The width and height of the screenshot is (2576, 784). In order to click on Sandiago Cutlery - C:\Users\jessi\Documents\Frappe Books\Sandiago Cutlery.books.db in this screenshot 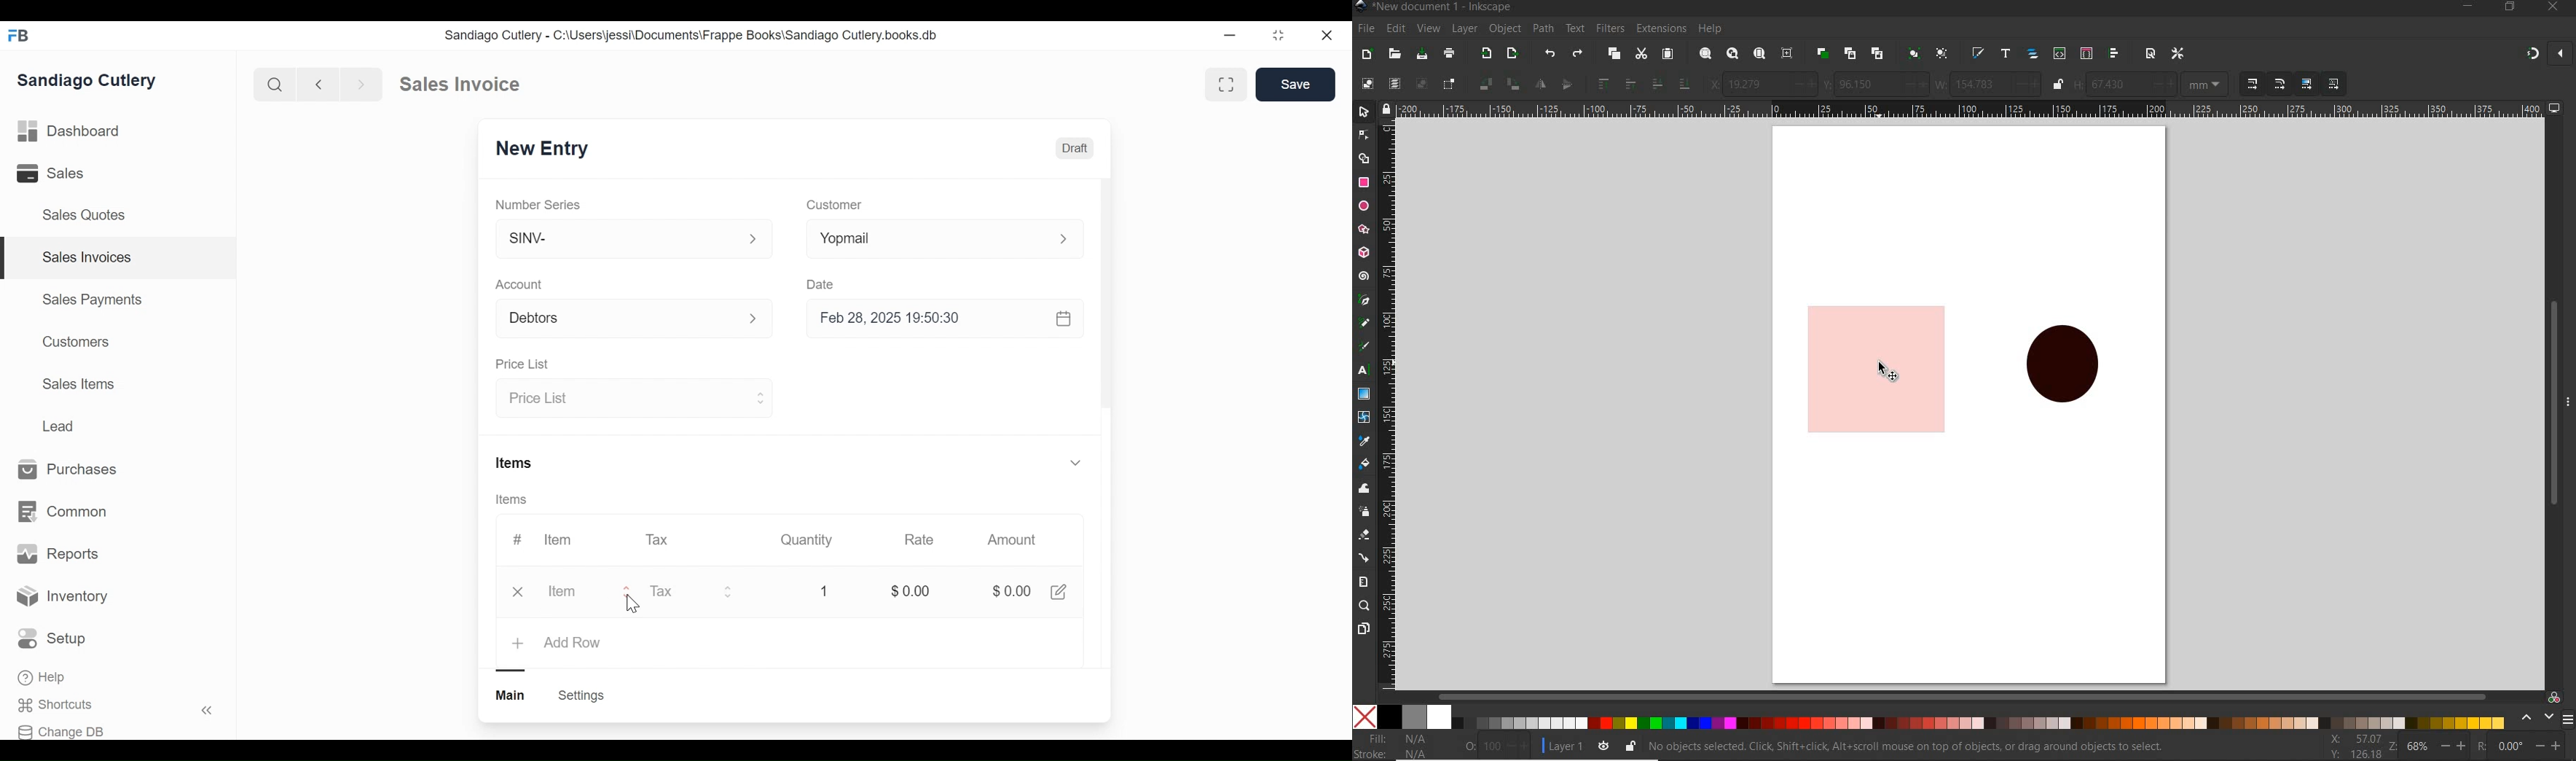, I will do `click(689, 35)`.